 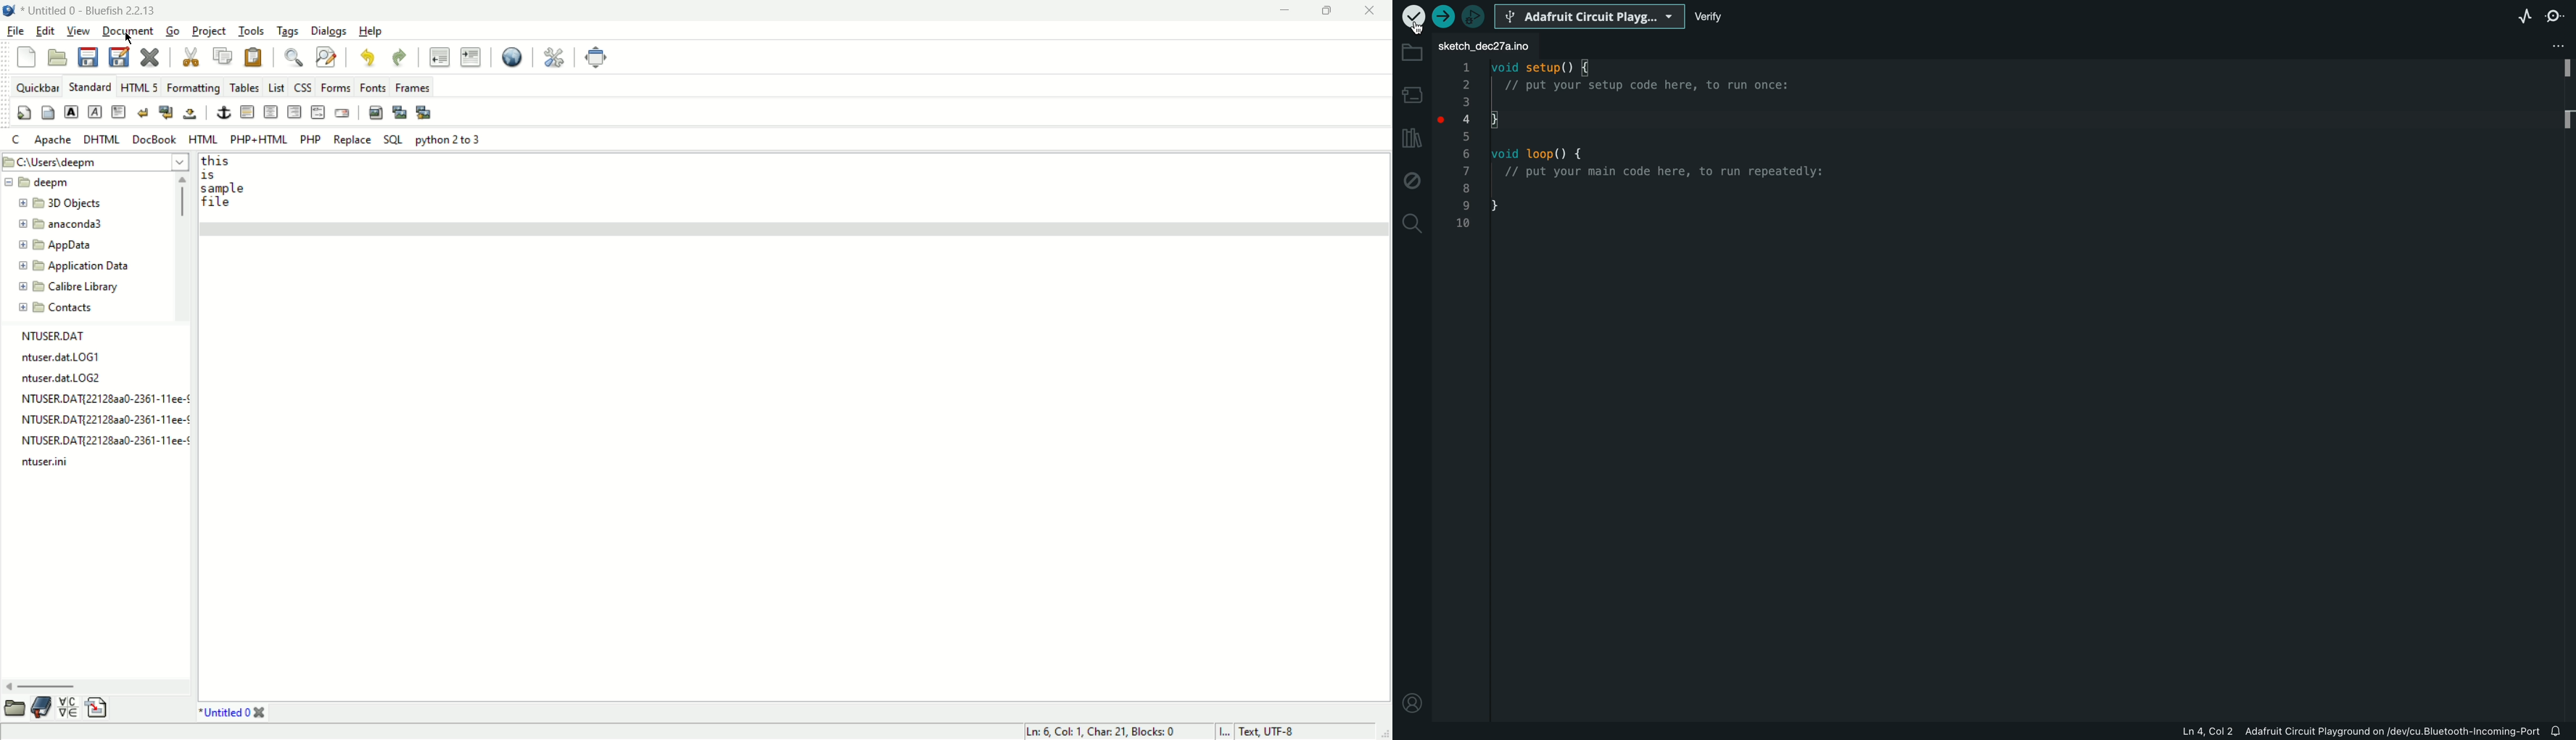 I want to click on HTML, so click(x=203, y=139).